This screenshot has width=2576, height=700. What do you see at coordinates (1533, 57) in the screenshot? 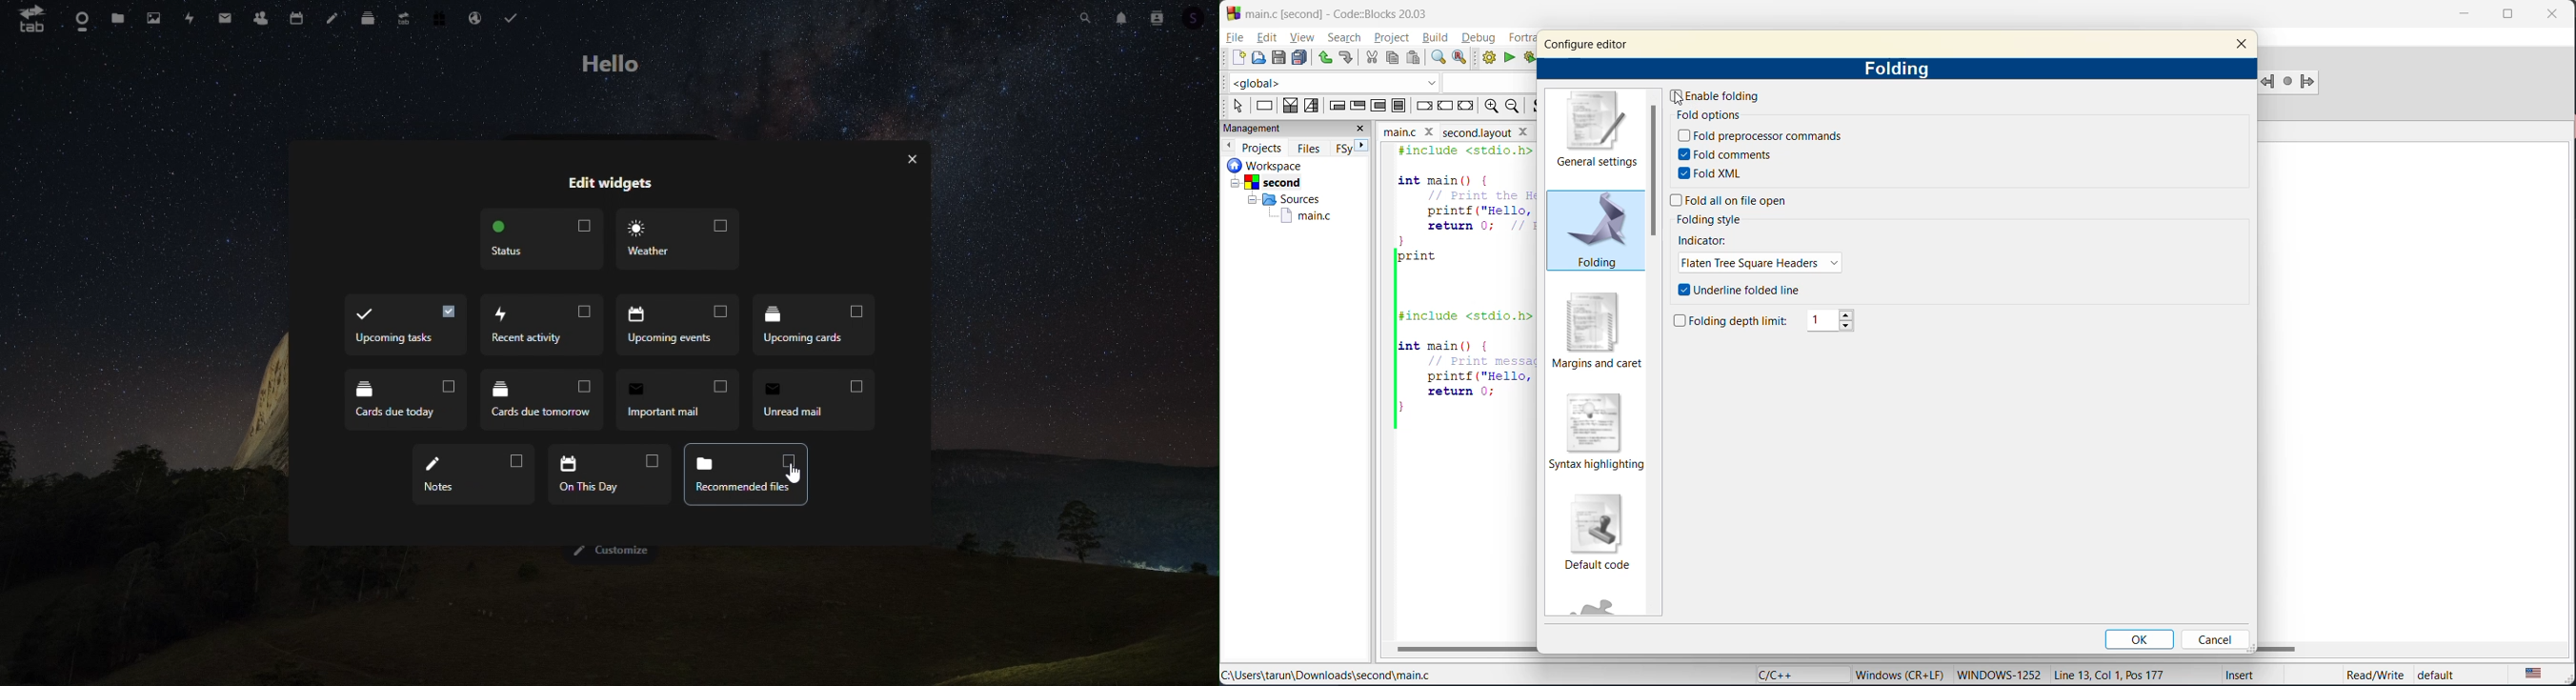
I see `build and run` at bounding box center [1533, 57].